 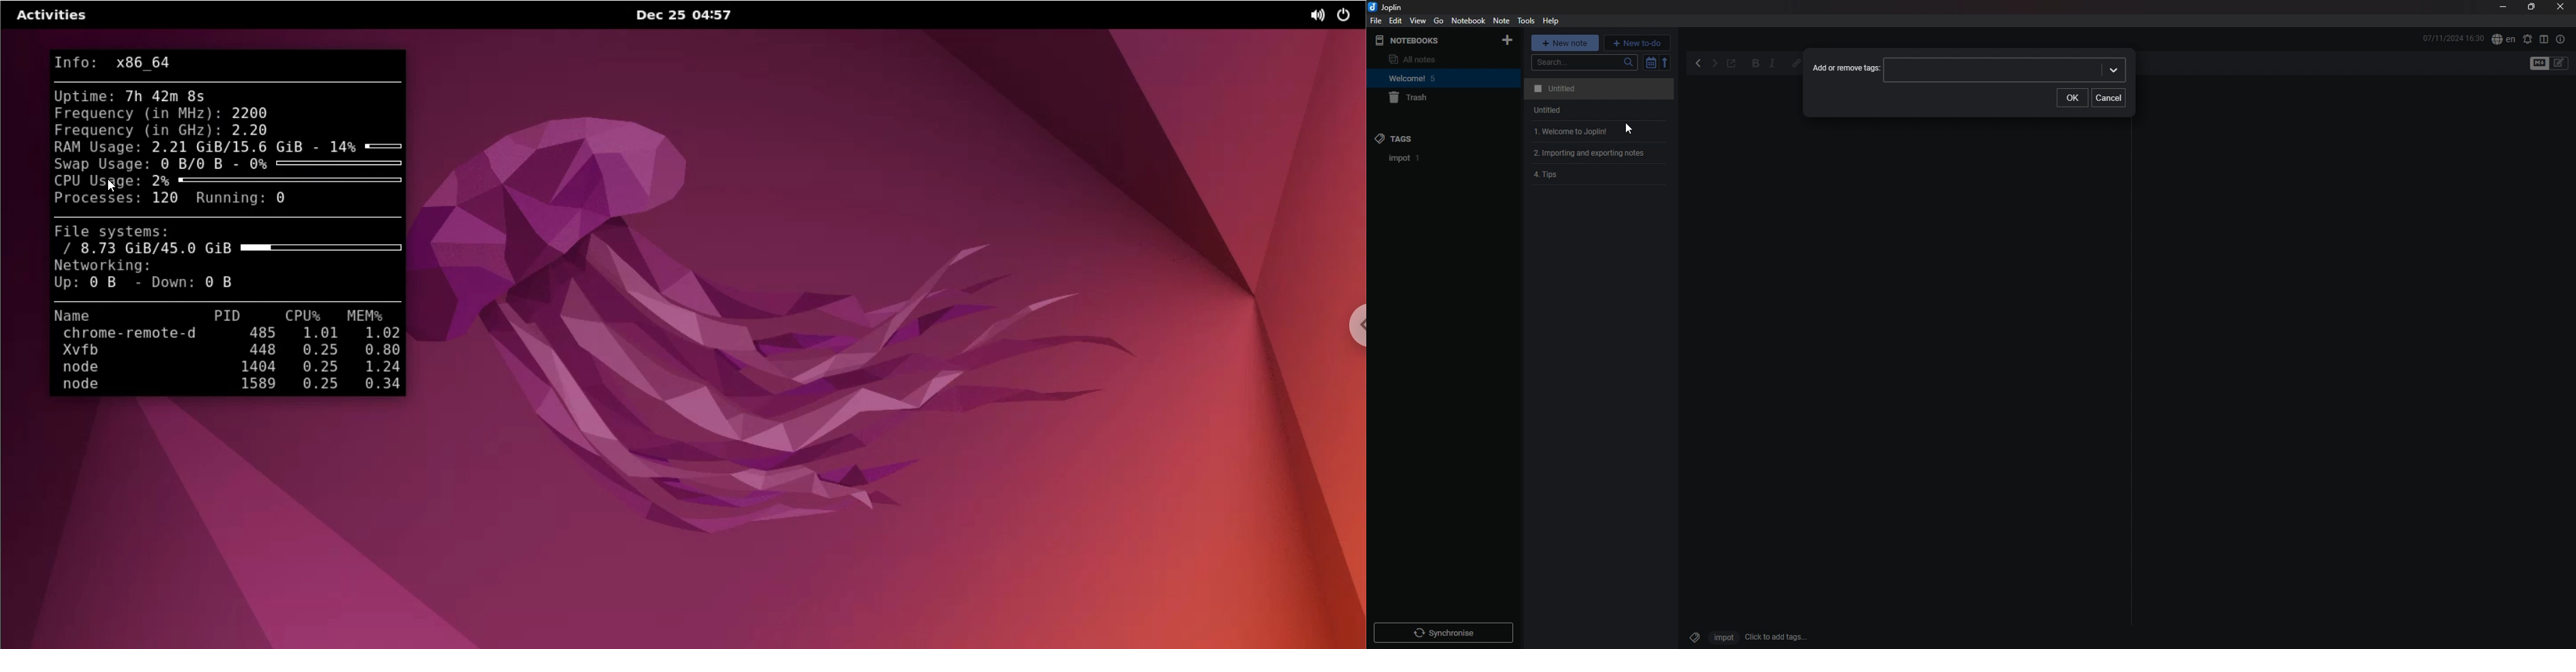 What do you see at coordinates (1796, 62) in the screenshot?
I see `hyperlink` at bounding box center [1796, 62].